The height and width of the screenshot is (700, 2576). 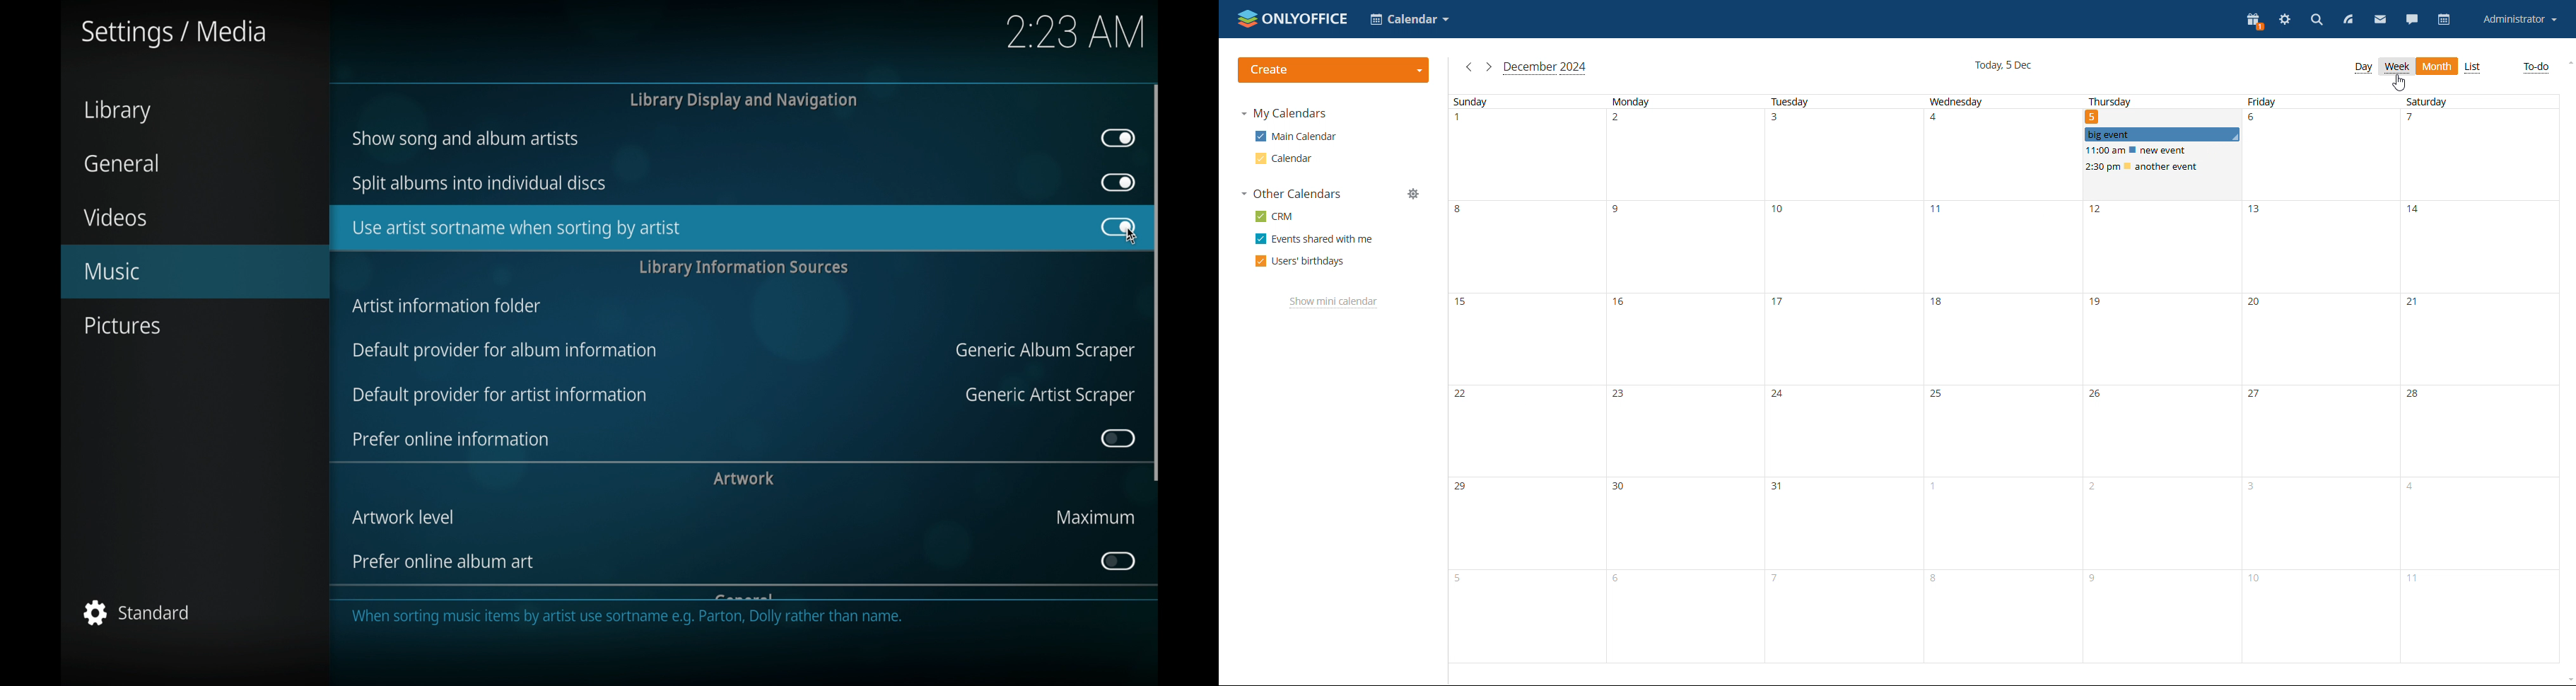 I want to click on library information source, so click(x=743, y=267).